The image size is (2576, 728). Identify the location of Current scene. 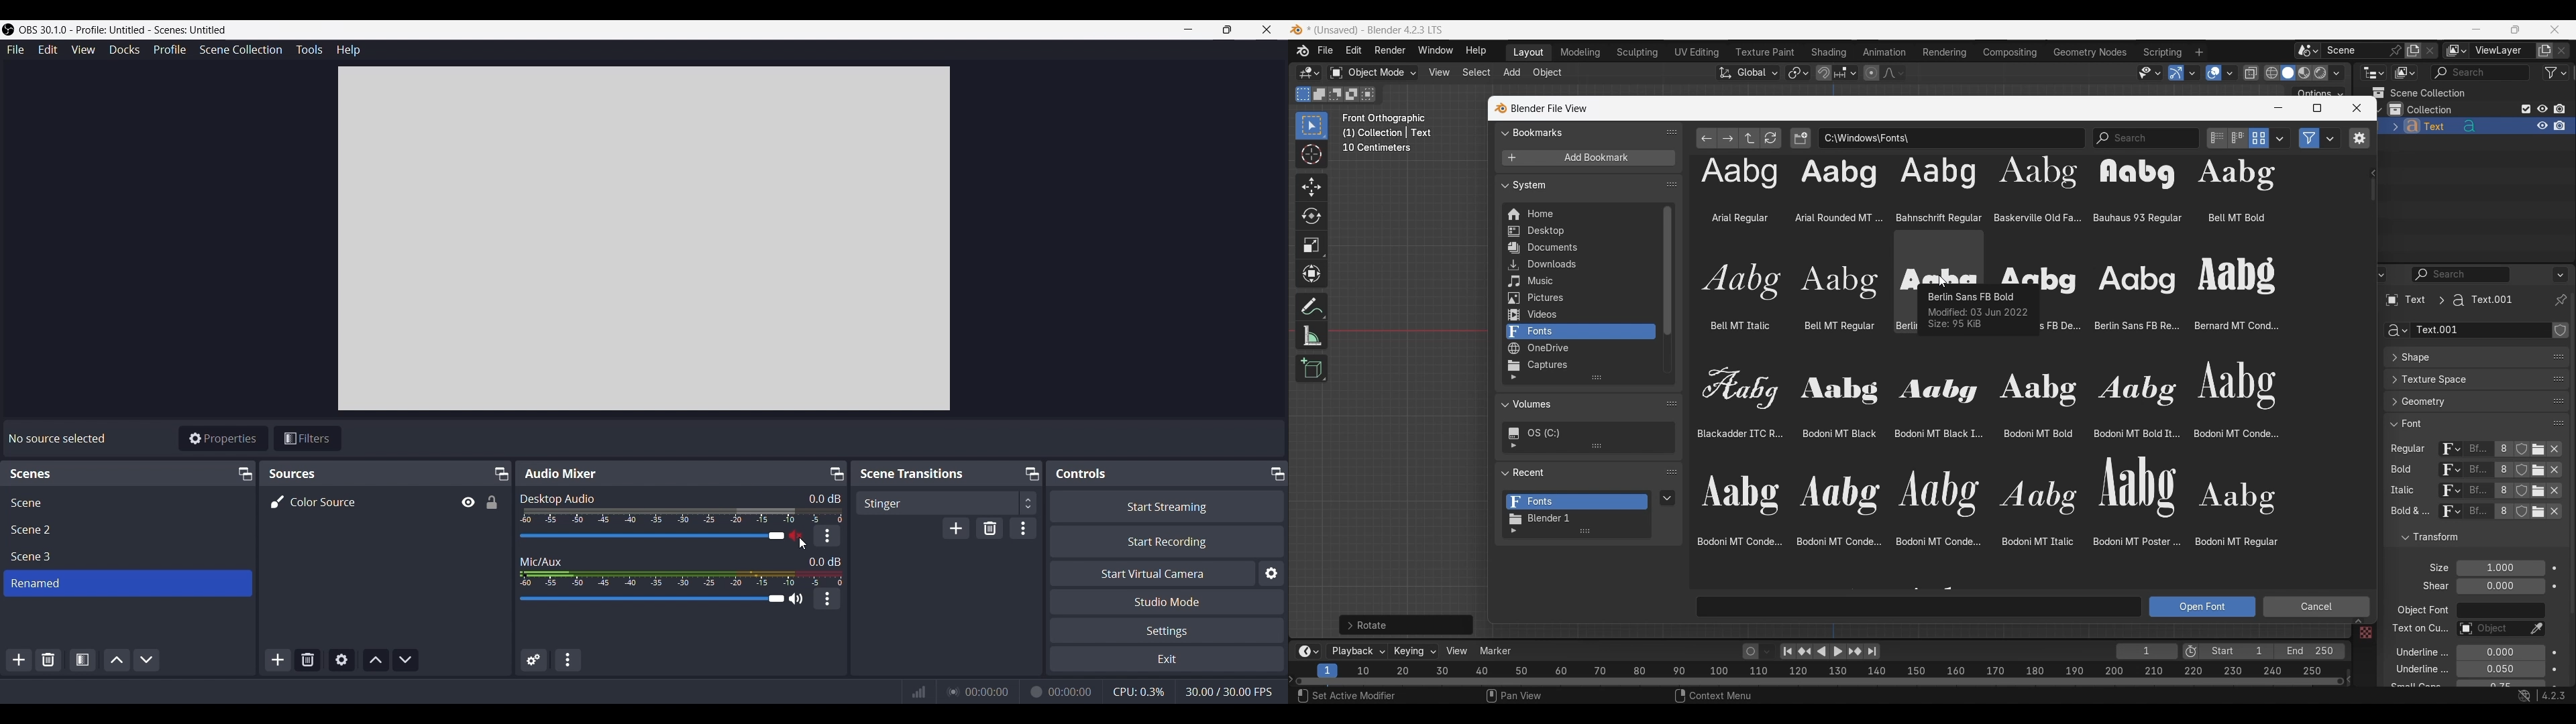
(129, 583).